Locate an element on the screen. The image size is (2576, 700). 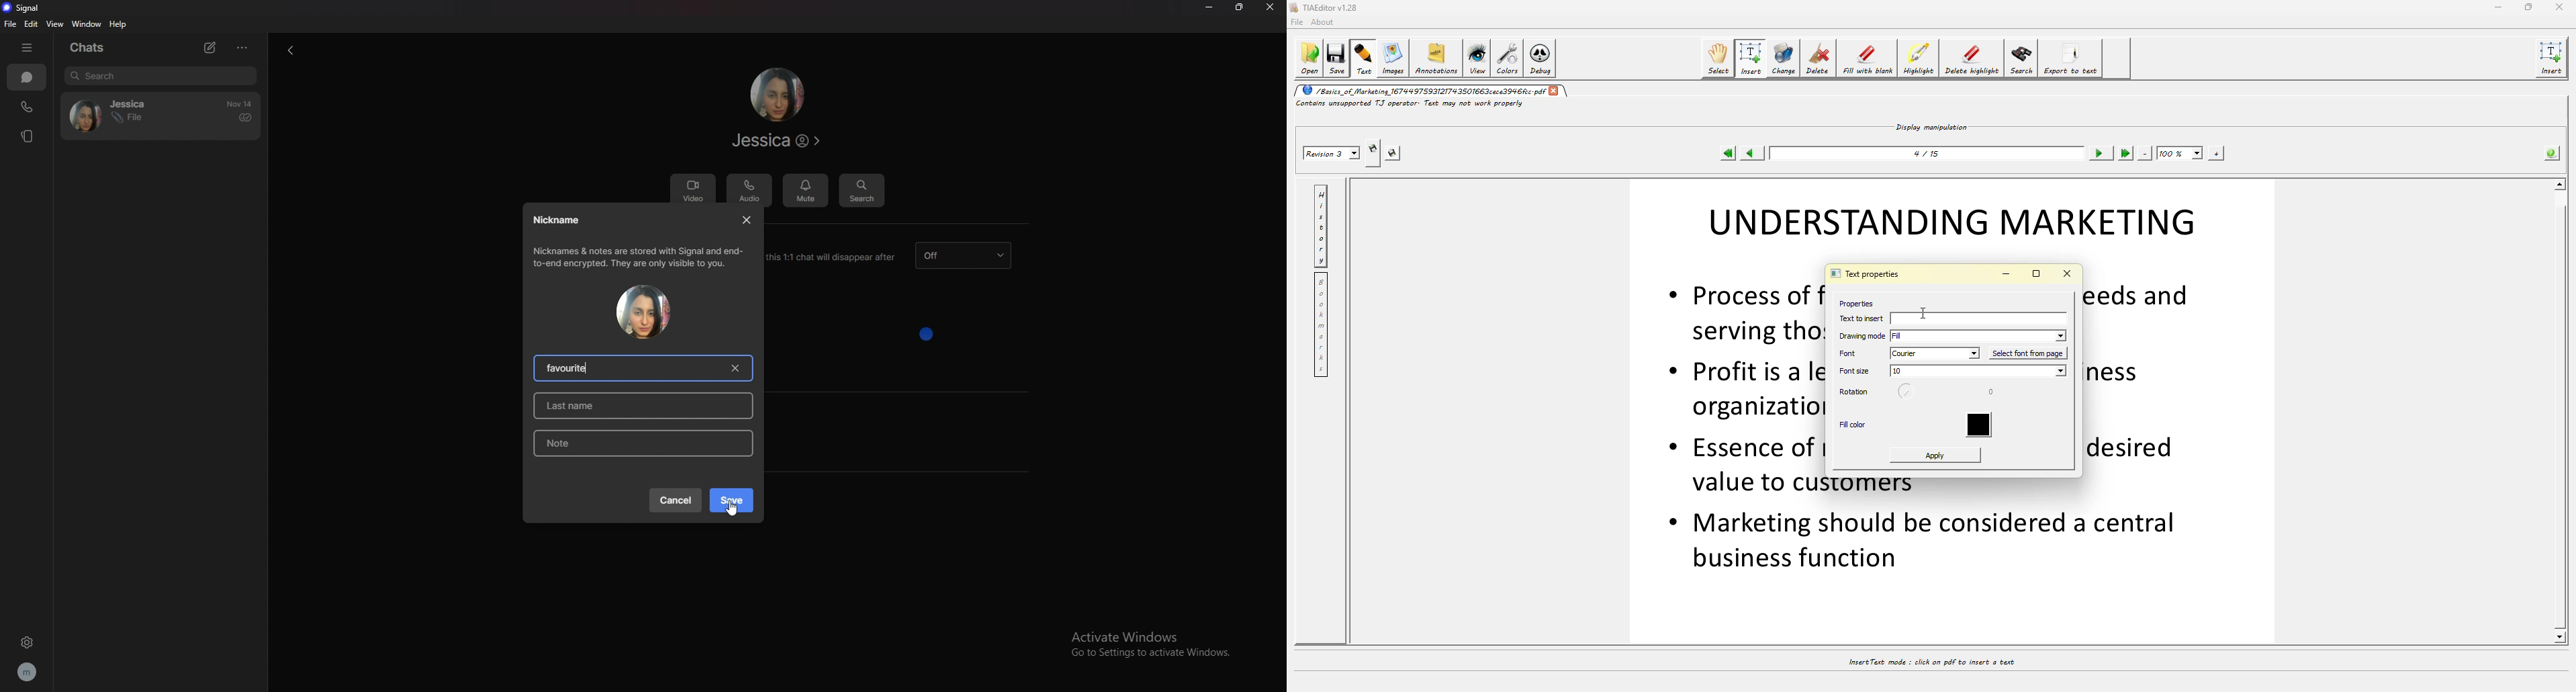
minimize is located at coordinates (1208, 8).